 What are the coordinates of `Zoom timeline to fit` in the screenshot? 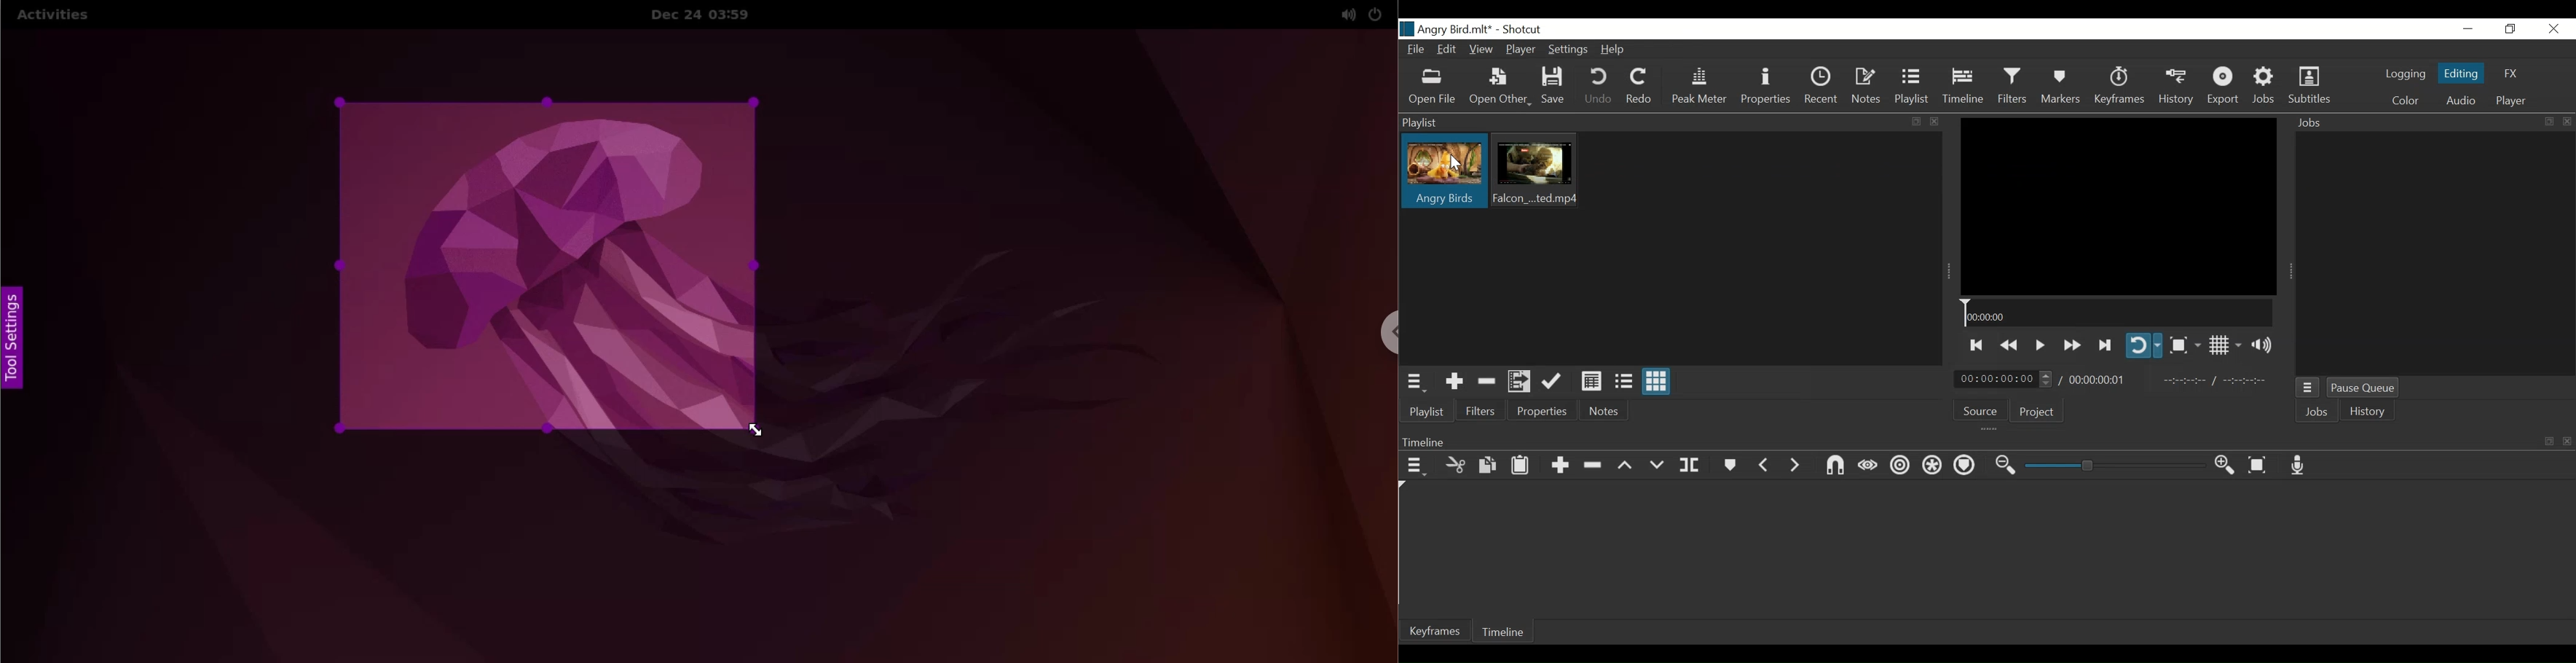 It's located at (2258, 467).